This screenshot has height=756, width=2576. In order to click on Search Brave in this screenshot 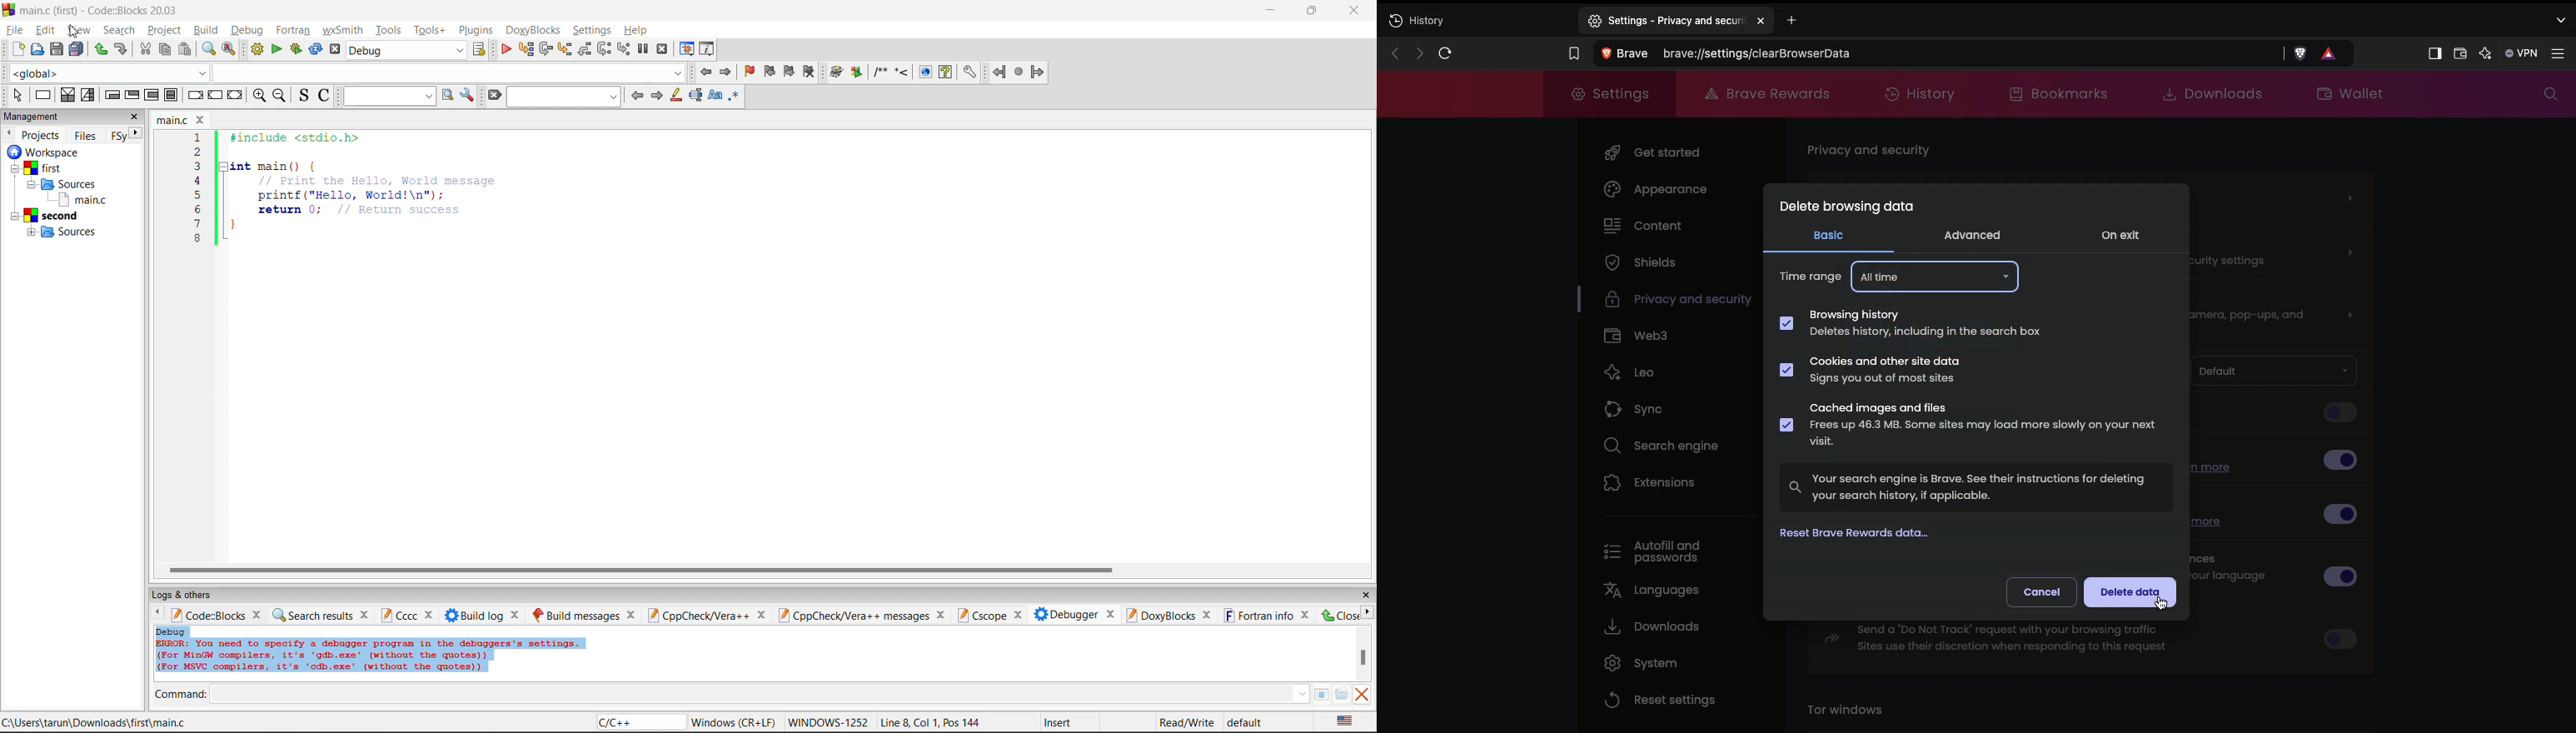, I will do `click(1936, 53)`.